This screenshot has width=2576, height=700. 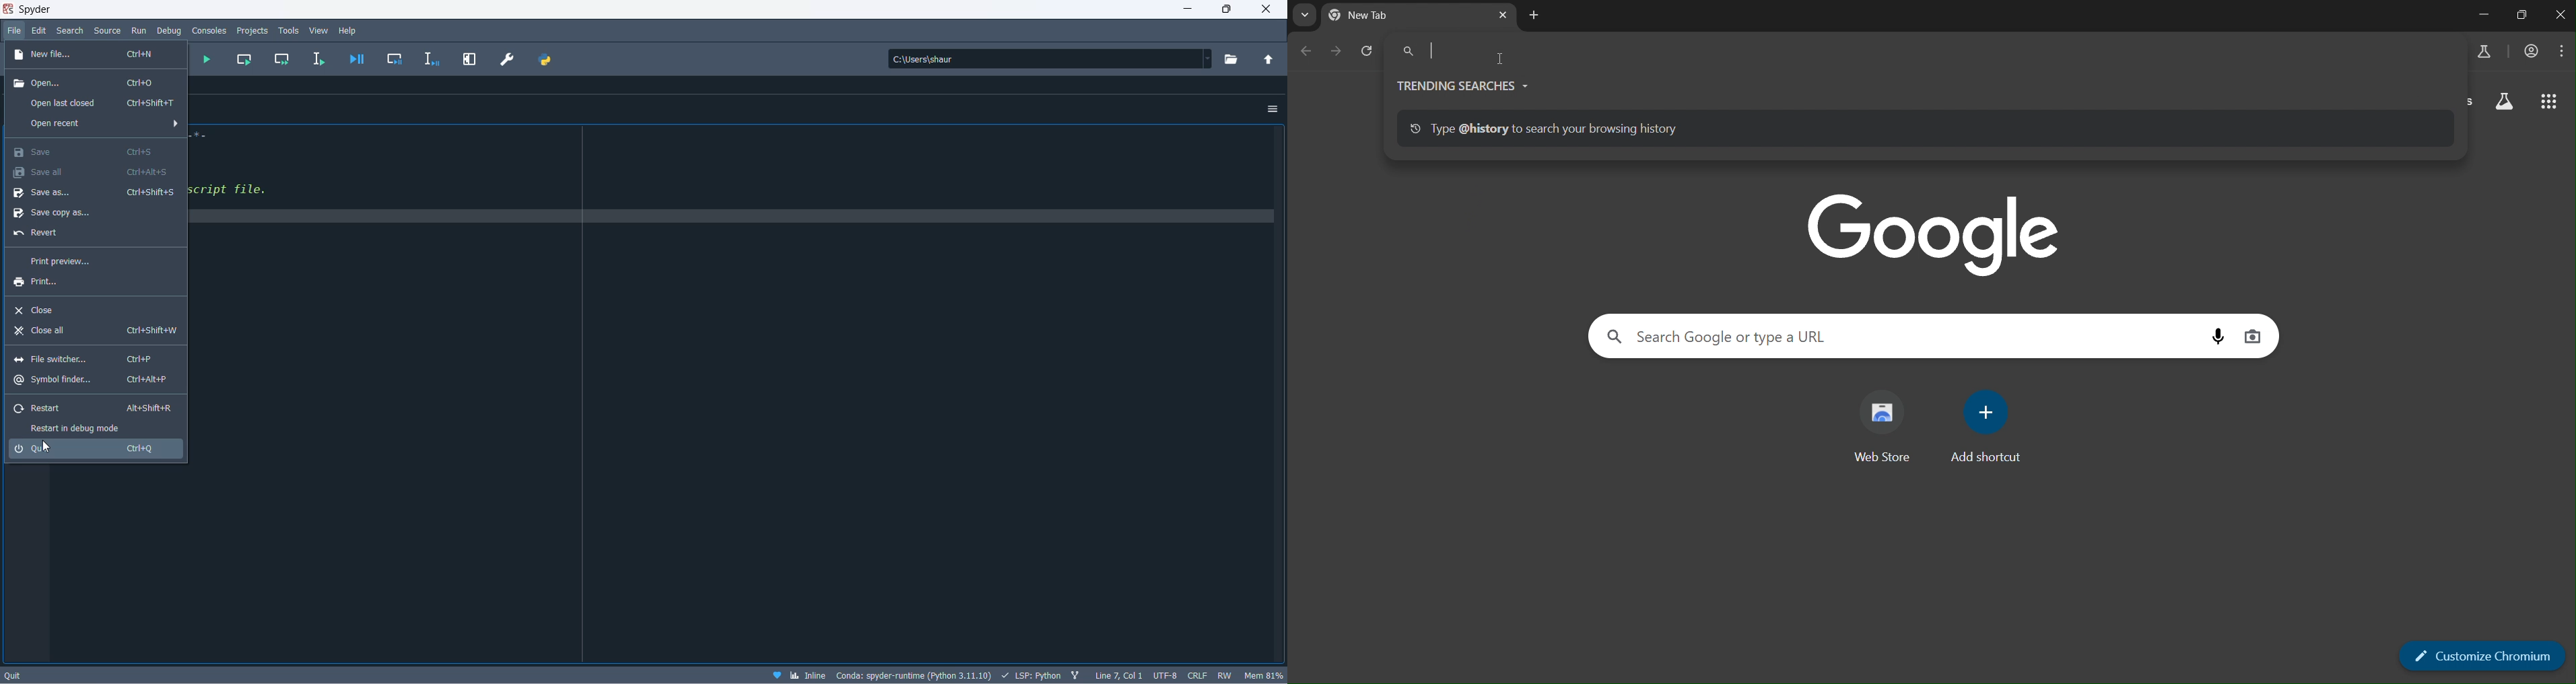 I want to click on revert, so click(x=97, y=236).